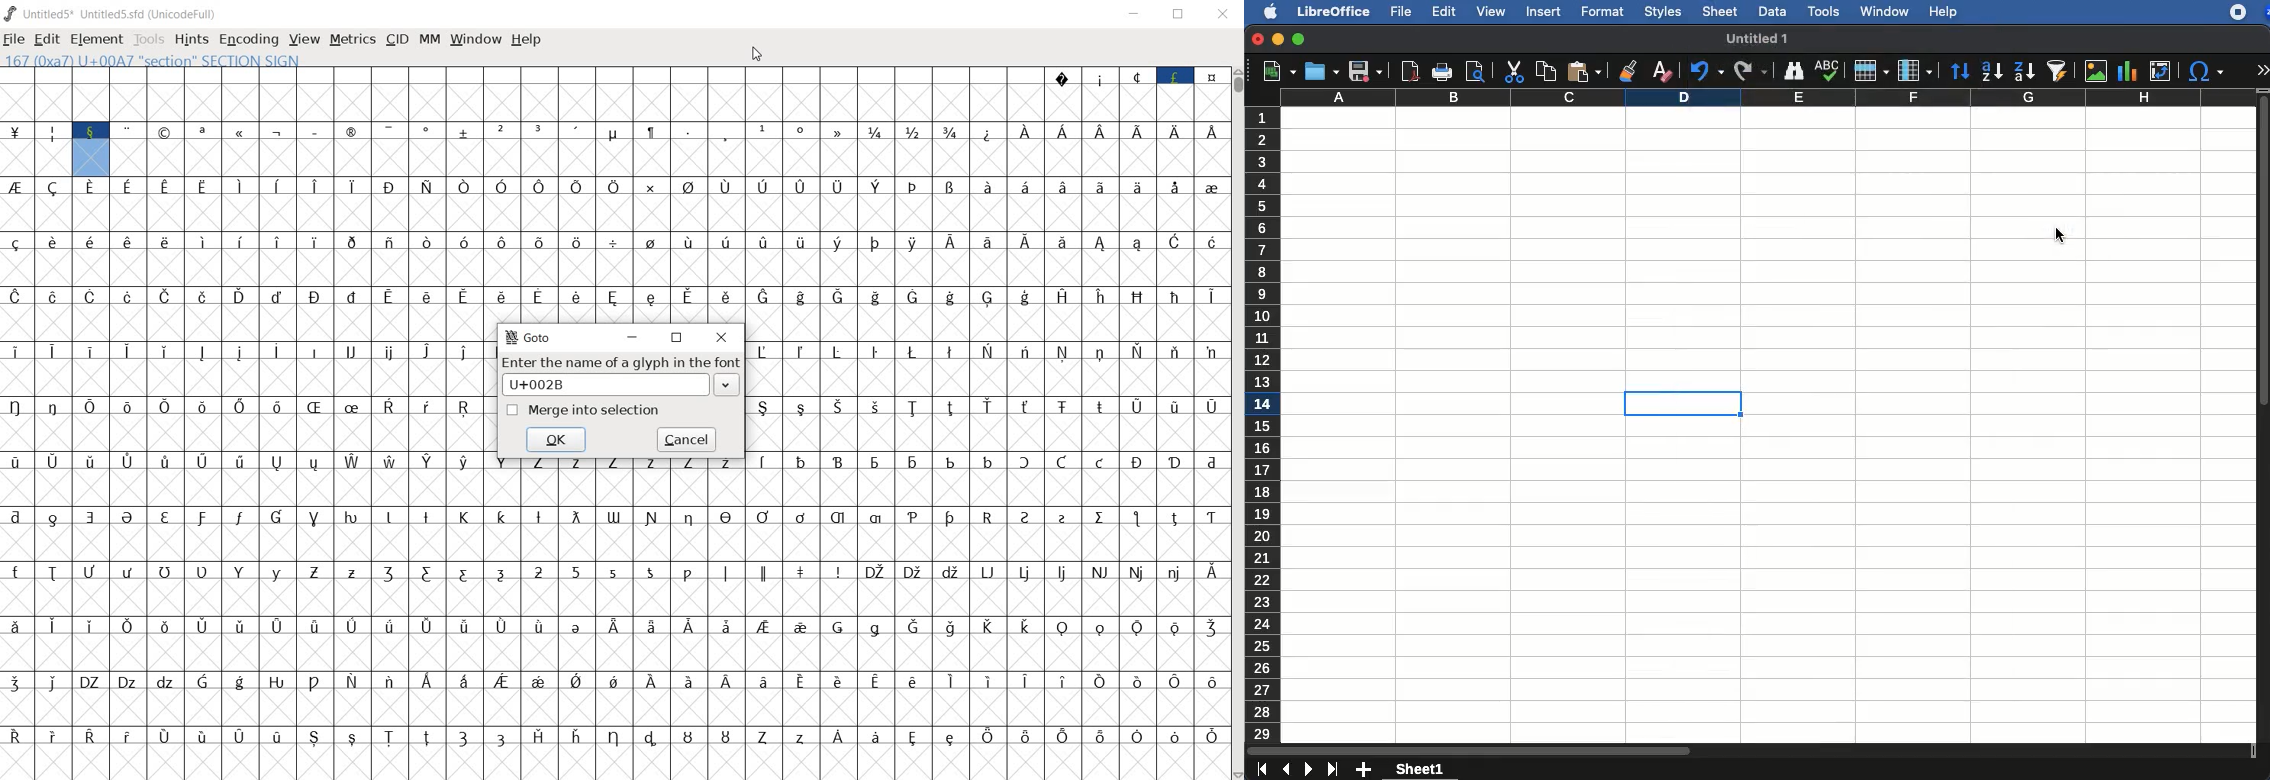 The image size is (2296, 784). What do you see at coordinates (1236, 422) in the screenshot?
I see `scrollbar` at bounding box center [1236, 422].